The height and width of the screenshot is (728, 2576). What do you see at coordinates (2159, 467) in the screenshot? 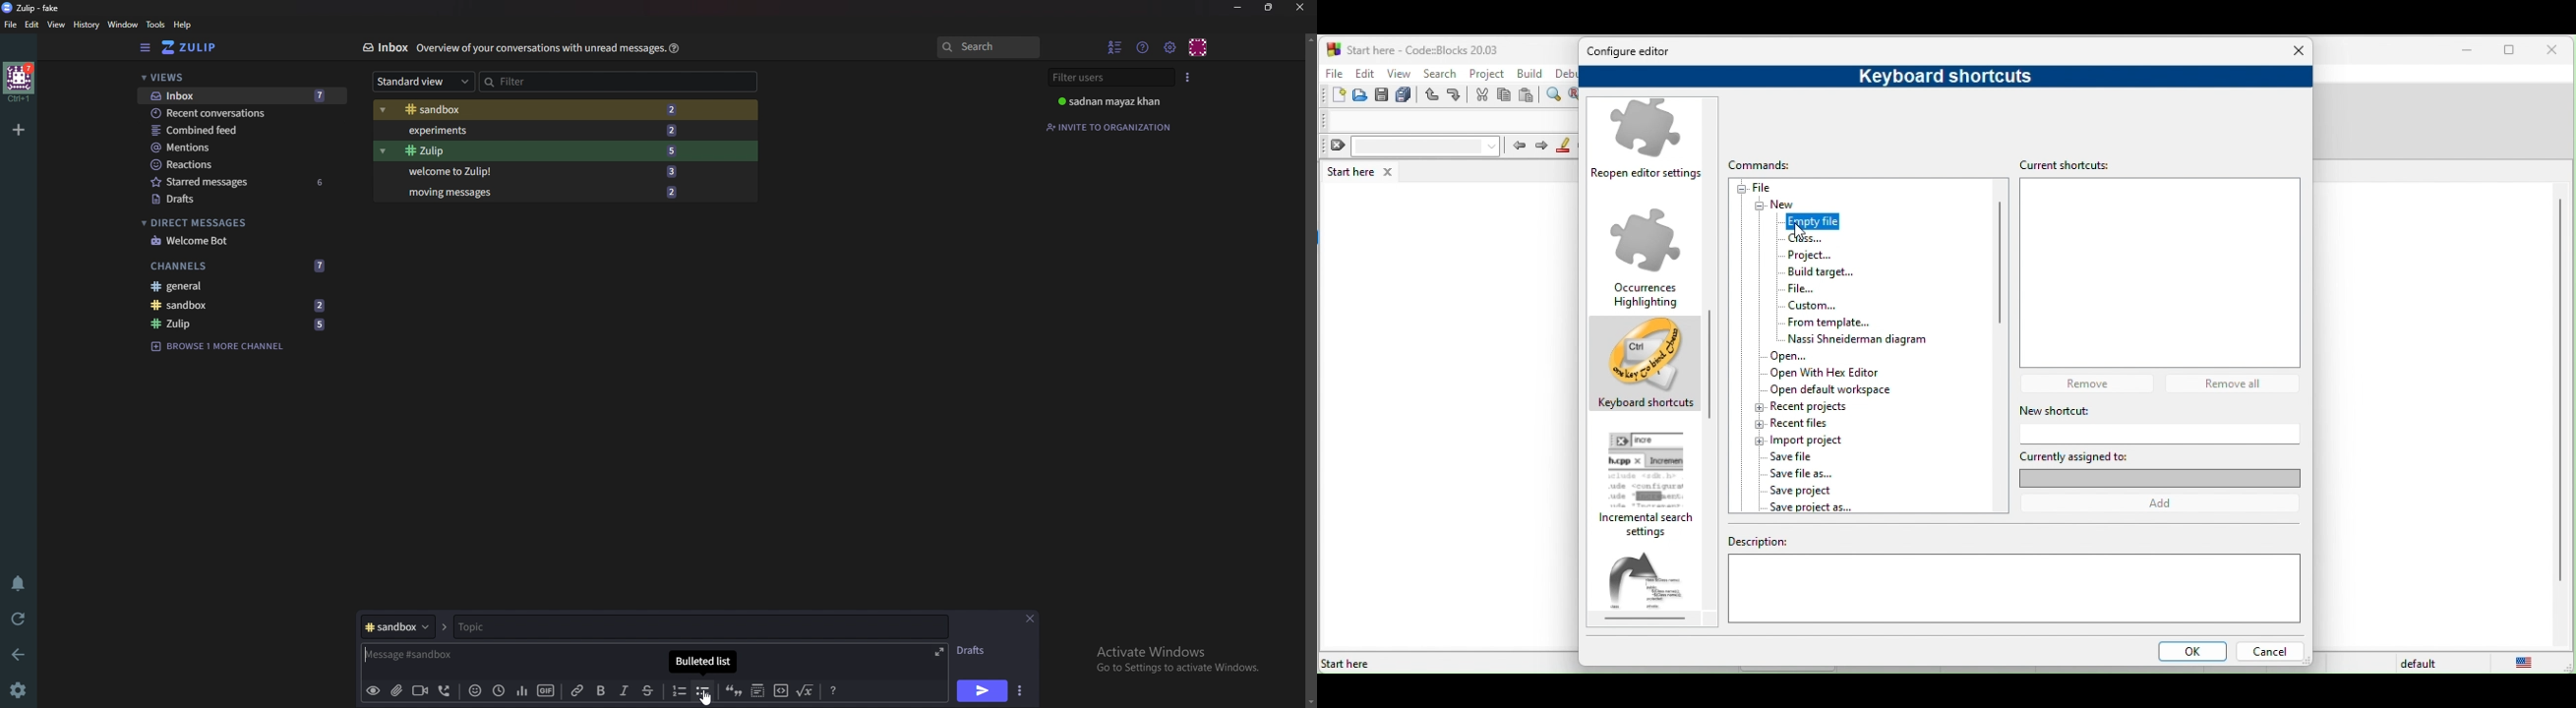
I see `currently assigned to` at bounding box center [2159, 467].